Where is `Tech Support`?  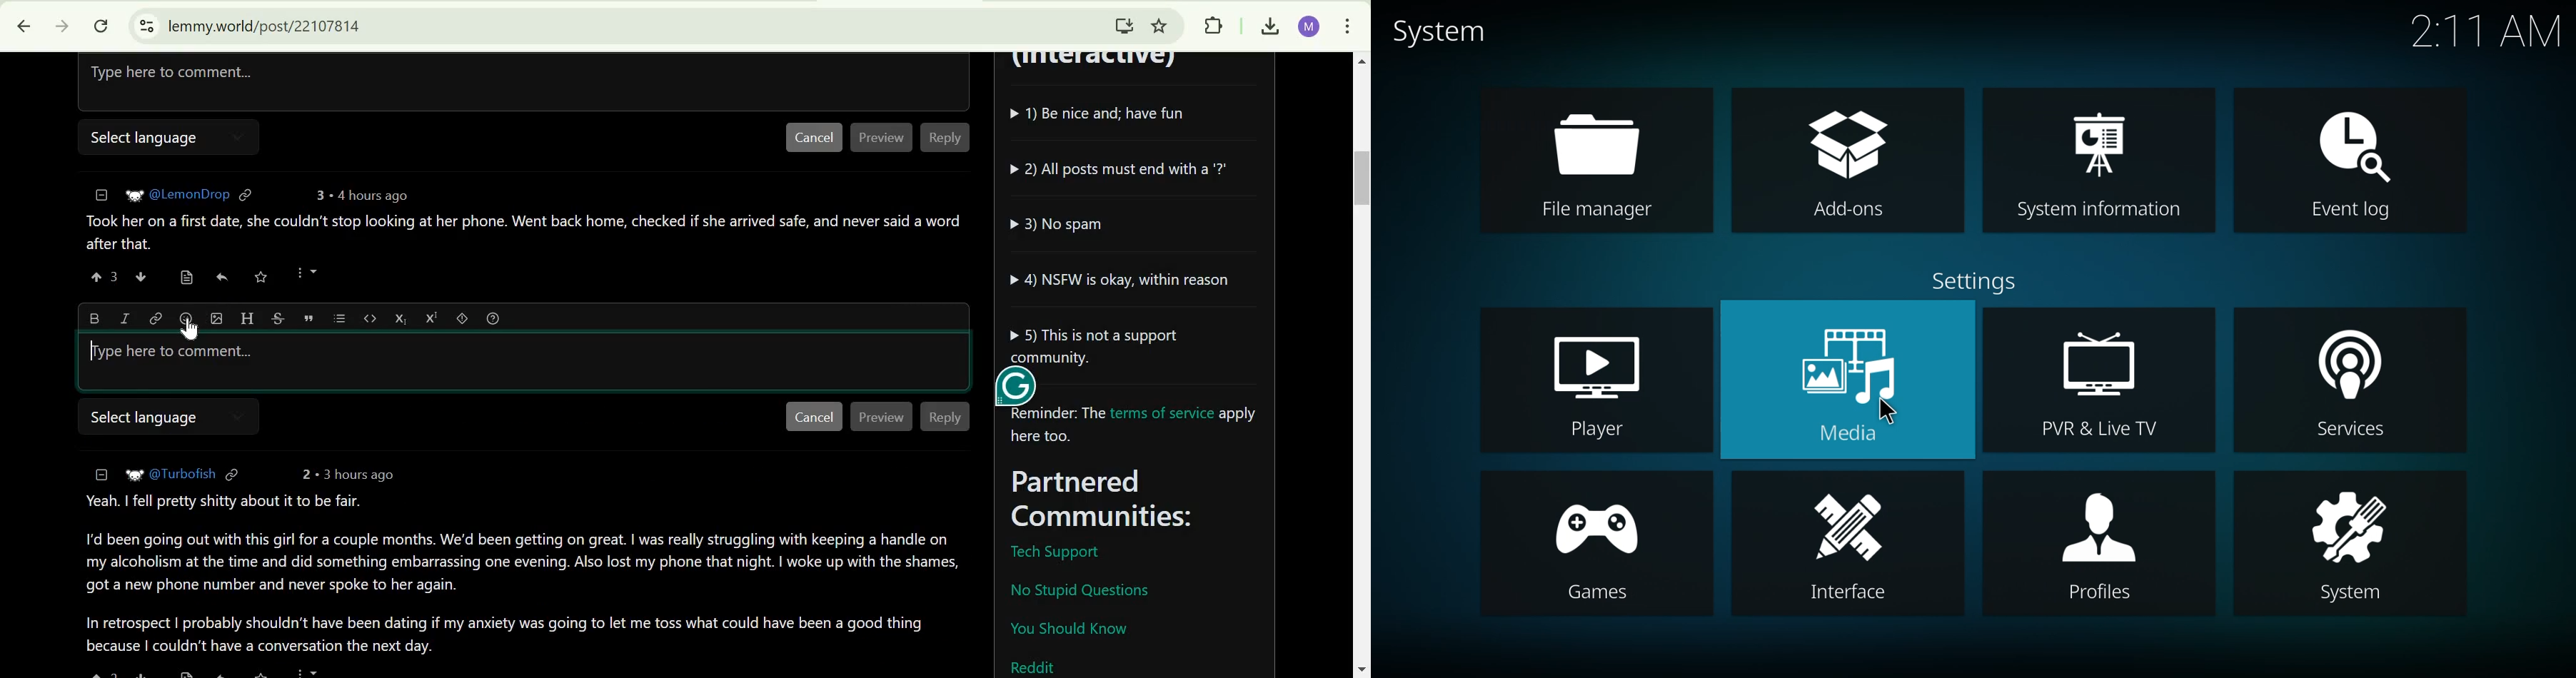
Tech Support is located at coordinates (1054, 552).